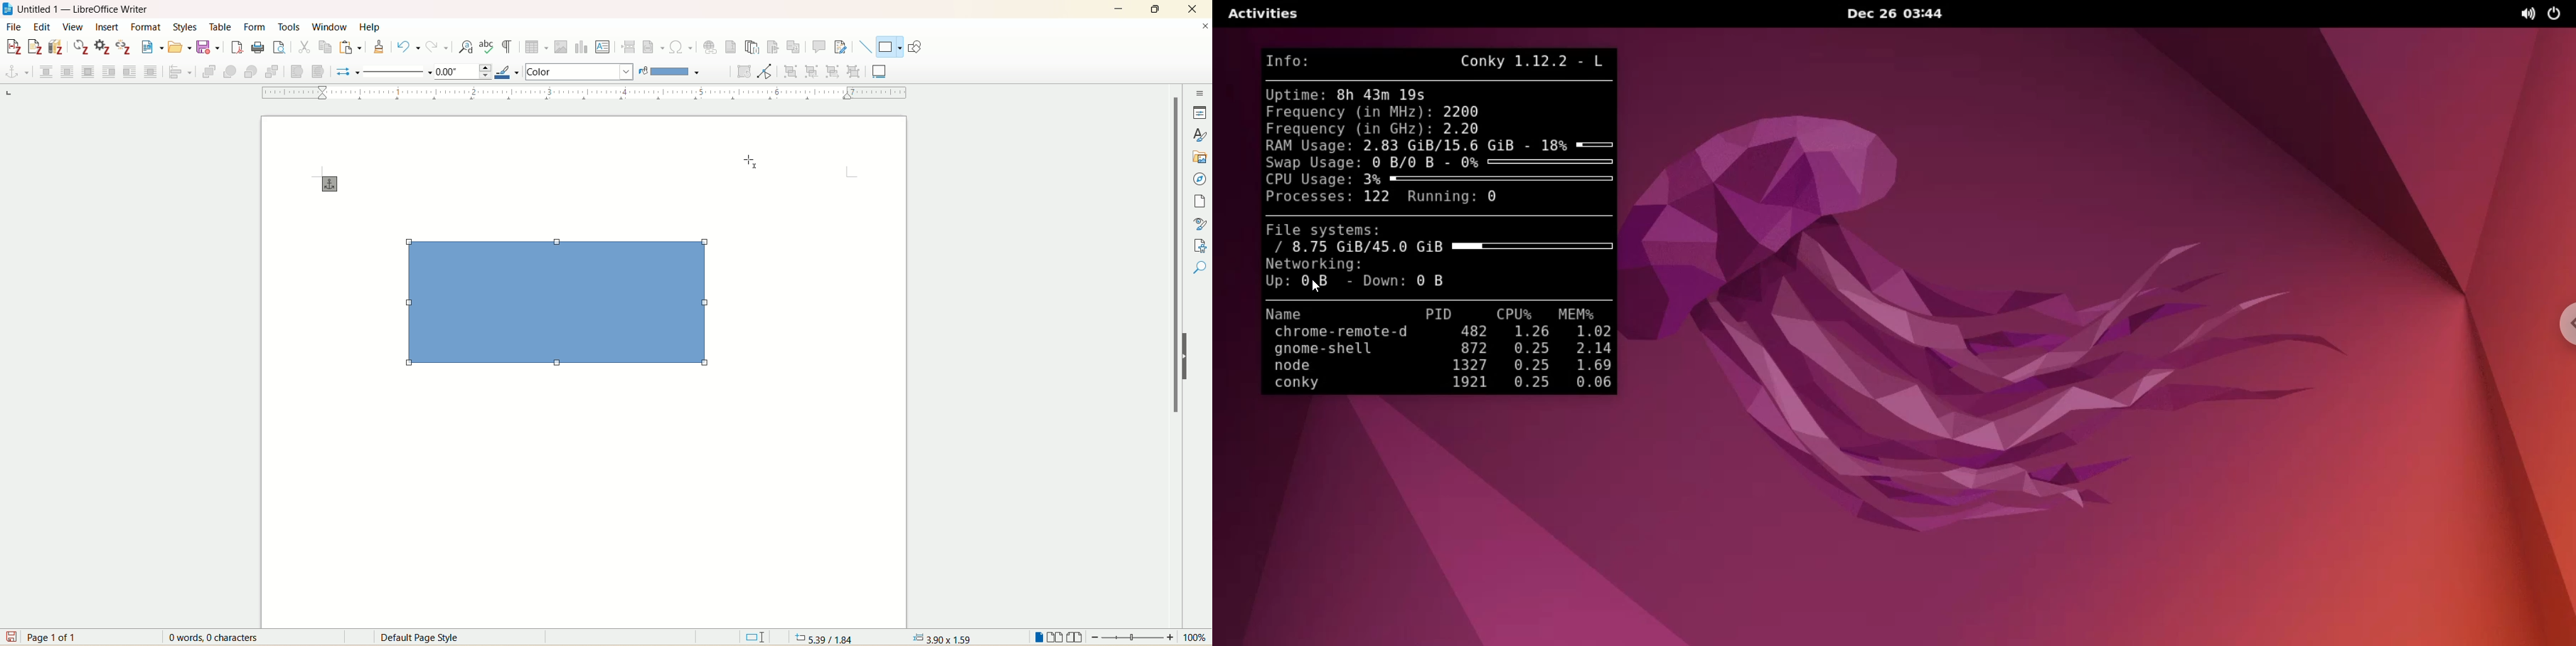 The width and height of the screenshot is (2576, 672). I want to click on bring to front, so click(211, 71).